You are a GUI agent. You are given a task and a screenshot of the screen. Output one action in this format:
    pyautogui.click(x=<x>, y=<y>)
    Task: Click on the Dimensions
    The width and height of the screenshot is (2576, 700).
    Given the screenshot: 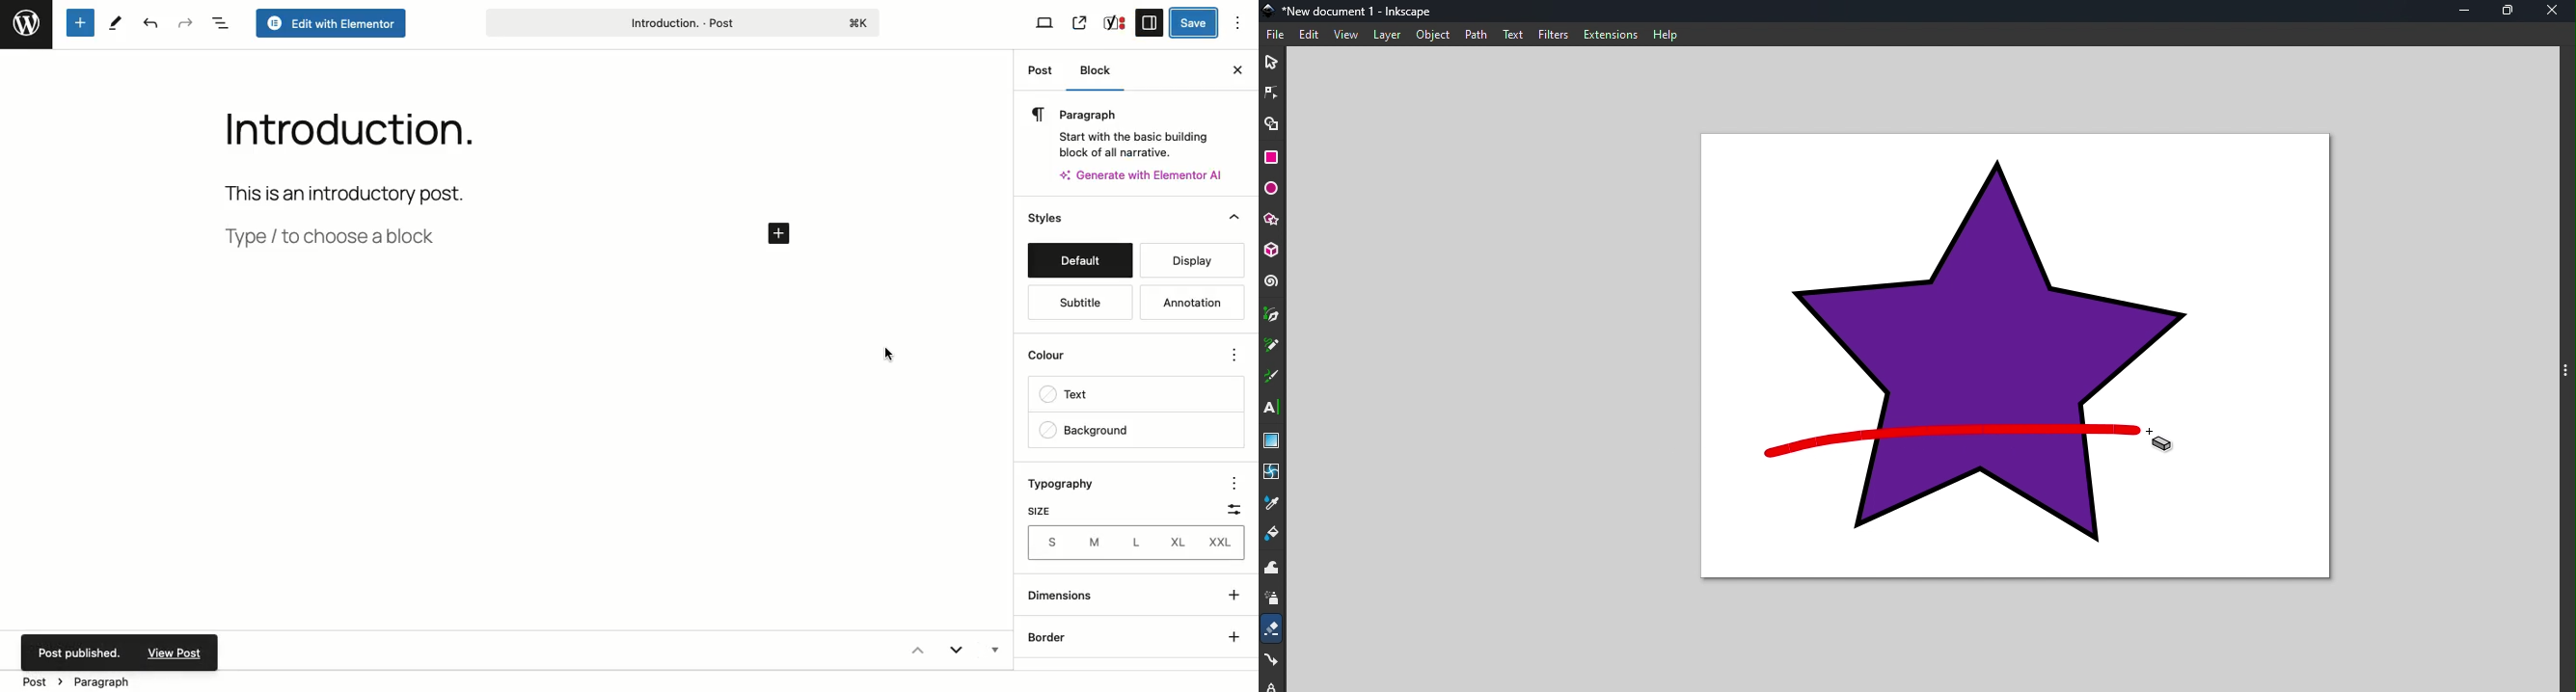 What is the action you would take?
    pyautogui.click(x=1065, y=595)
    